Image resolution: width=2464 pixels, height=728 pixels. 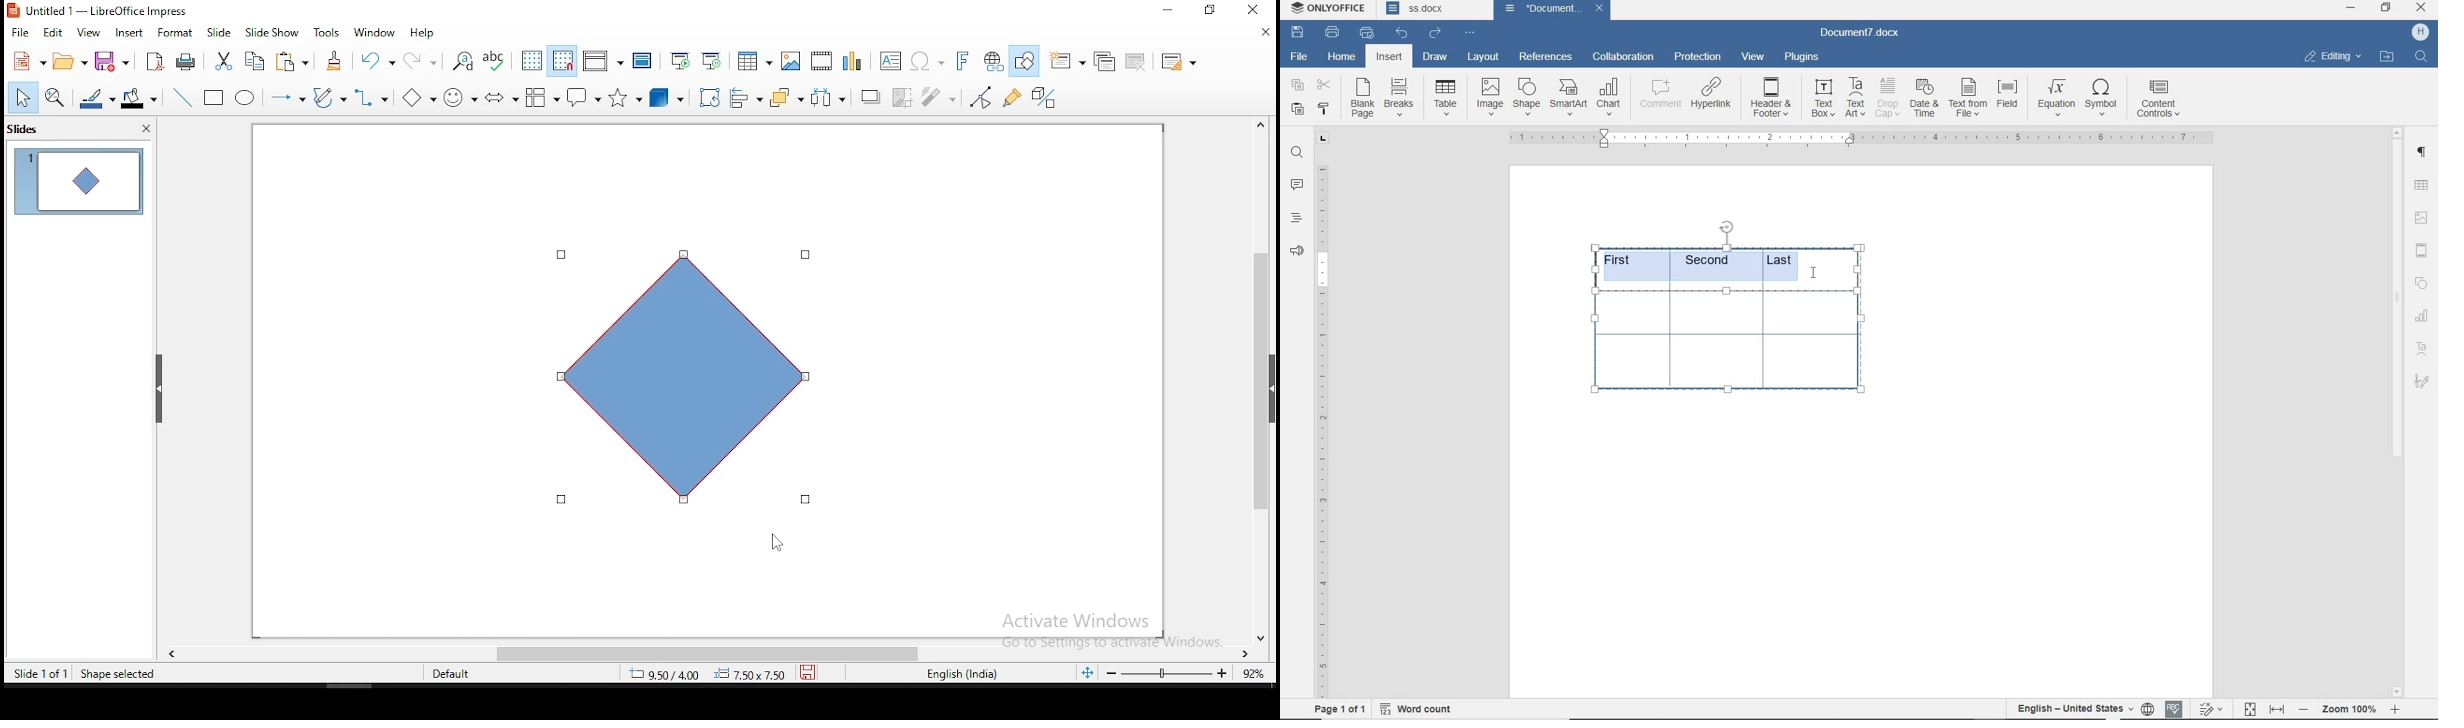 I want to click on line, so click(x=183, y=97).